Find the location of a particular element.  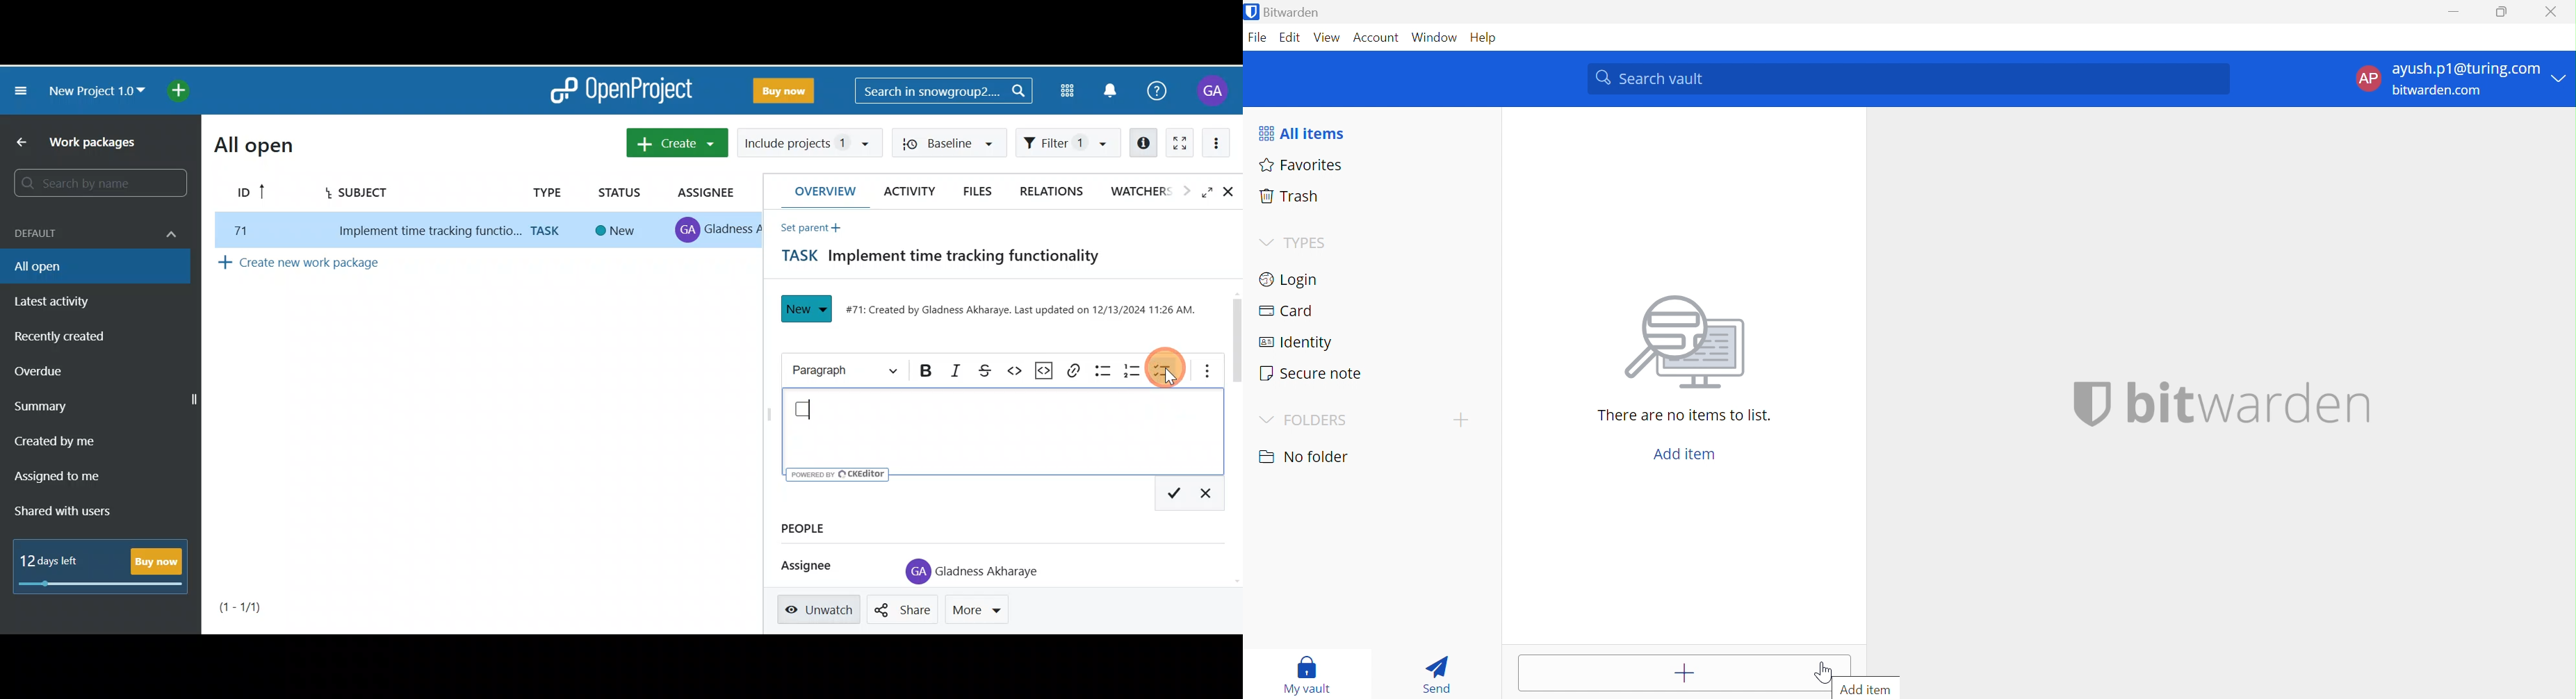

new is located at coordinates (618, 231).